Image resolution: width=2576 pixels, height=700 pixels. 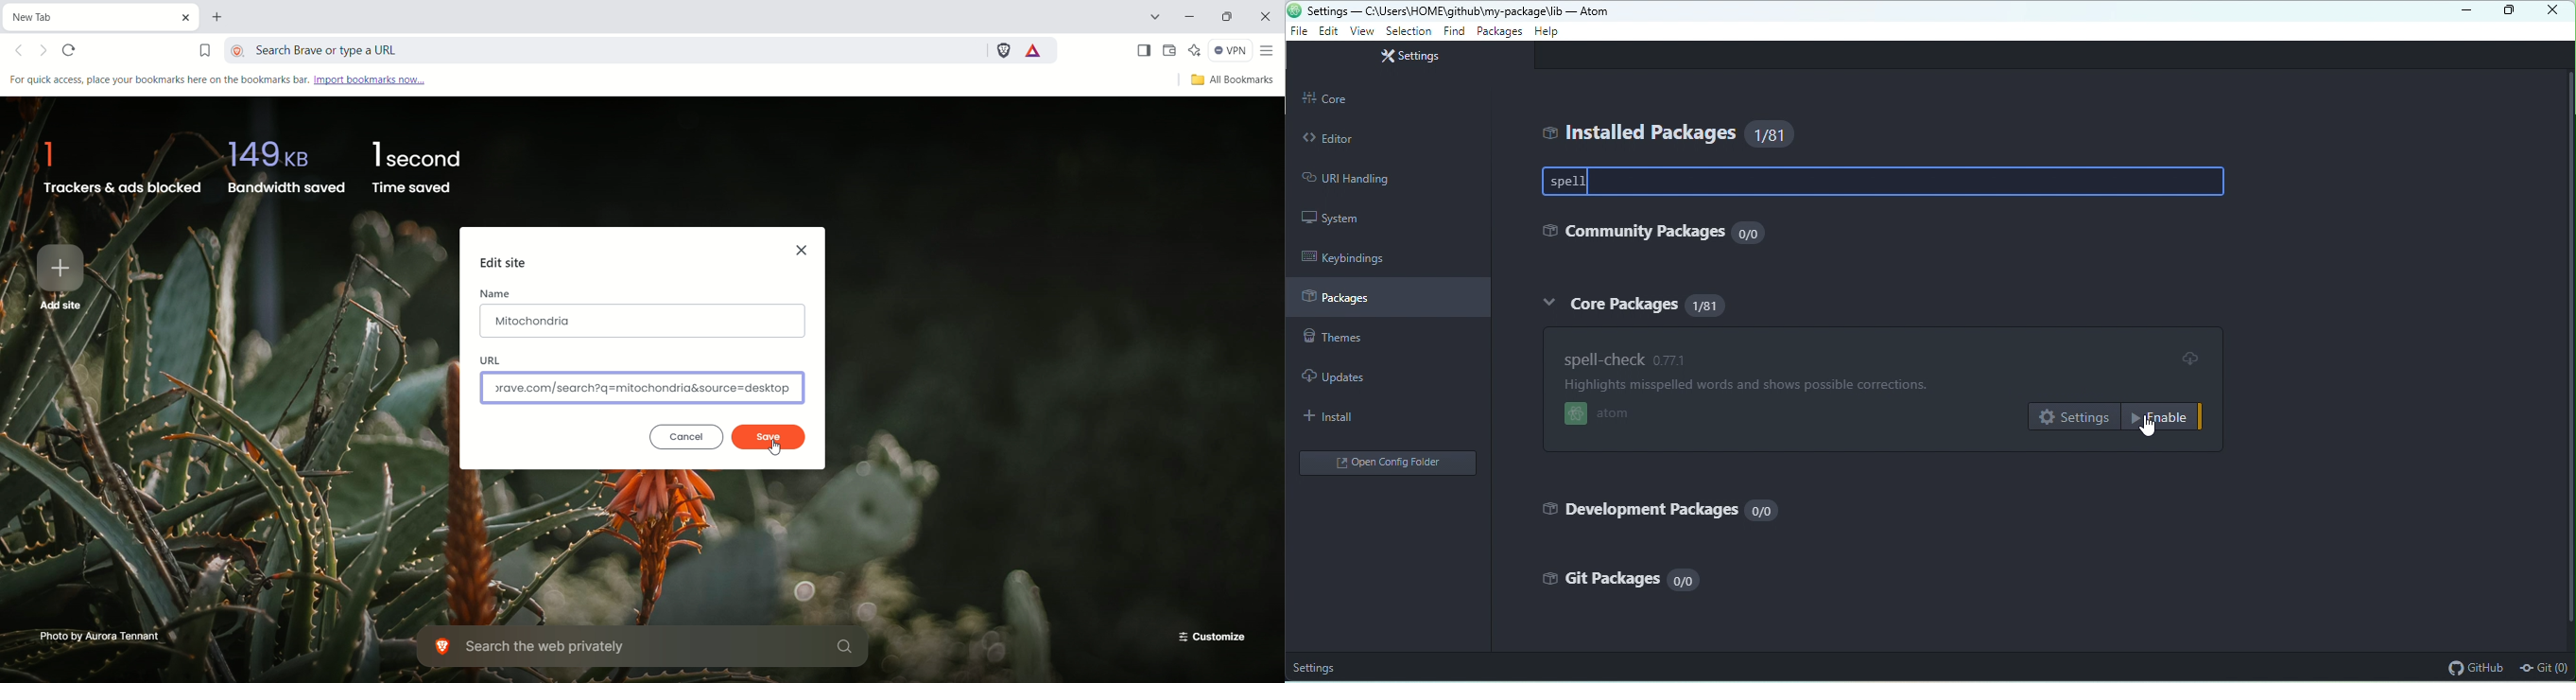 What do you see at coordinates (1621, 415) in the screenshot?
I see `atom` at bounding box center [1621, 415].